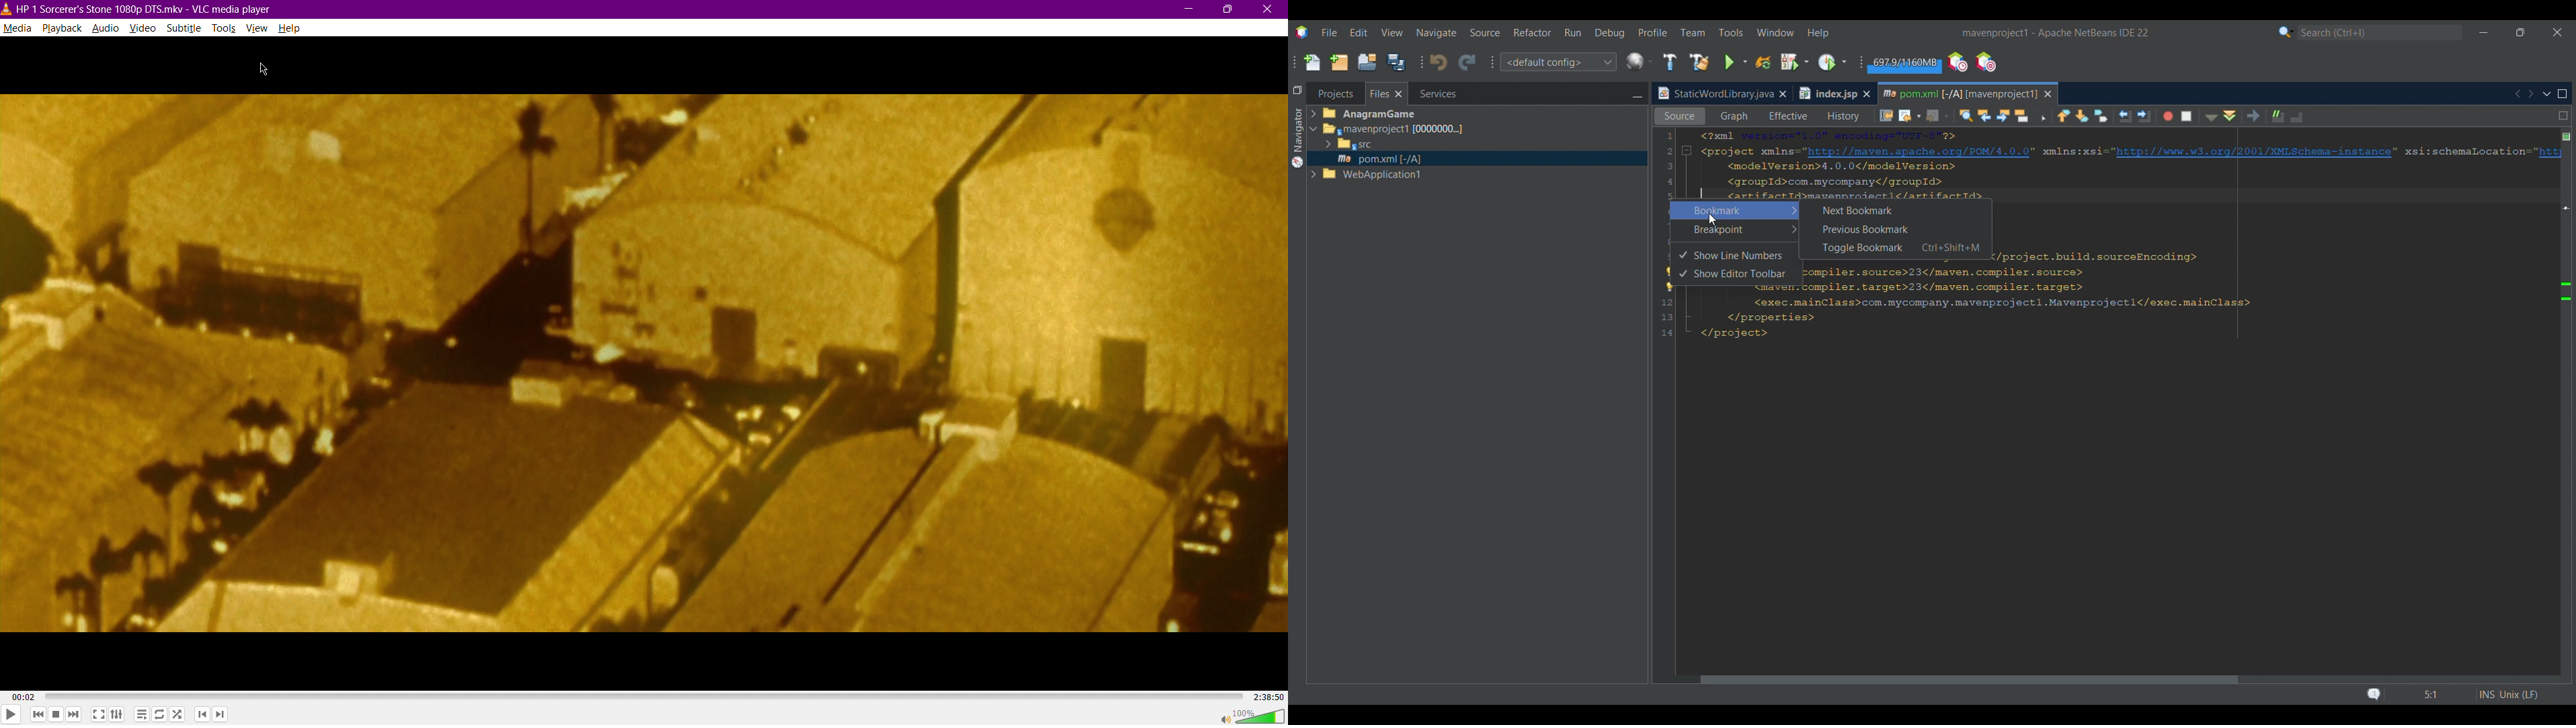 The height and width of the screenshot is (728, 2576). What do you see at coordinates (1895, 229) in the screenshot?
I see `Previous Bookmark` at bounding box center [1895, 229].